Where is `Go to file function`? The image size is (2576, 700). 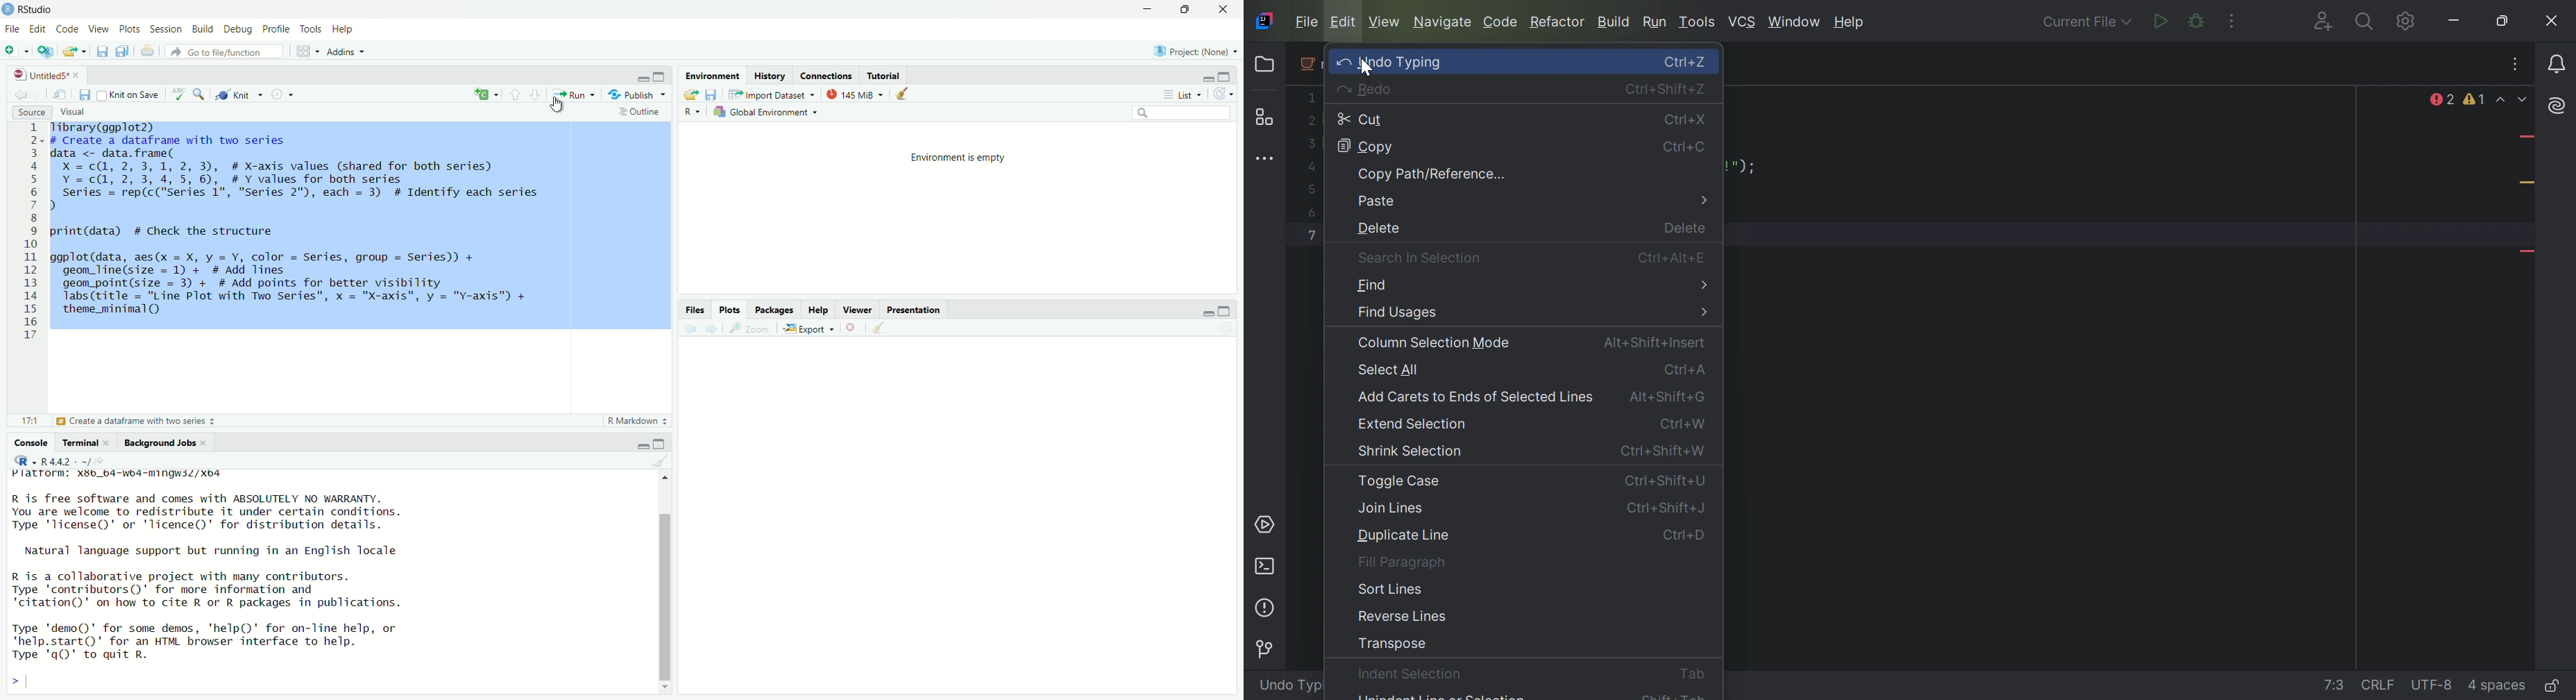
Go to file function is located at coordinates (225, 51).